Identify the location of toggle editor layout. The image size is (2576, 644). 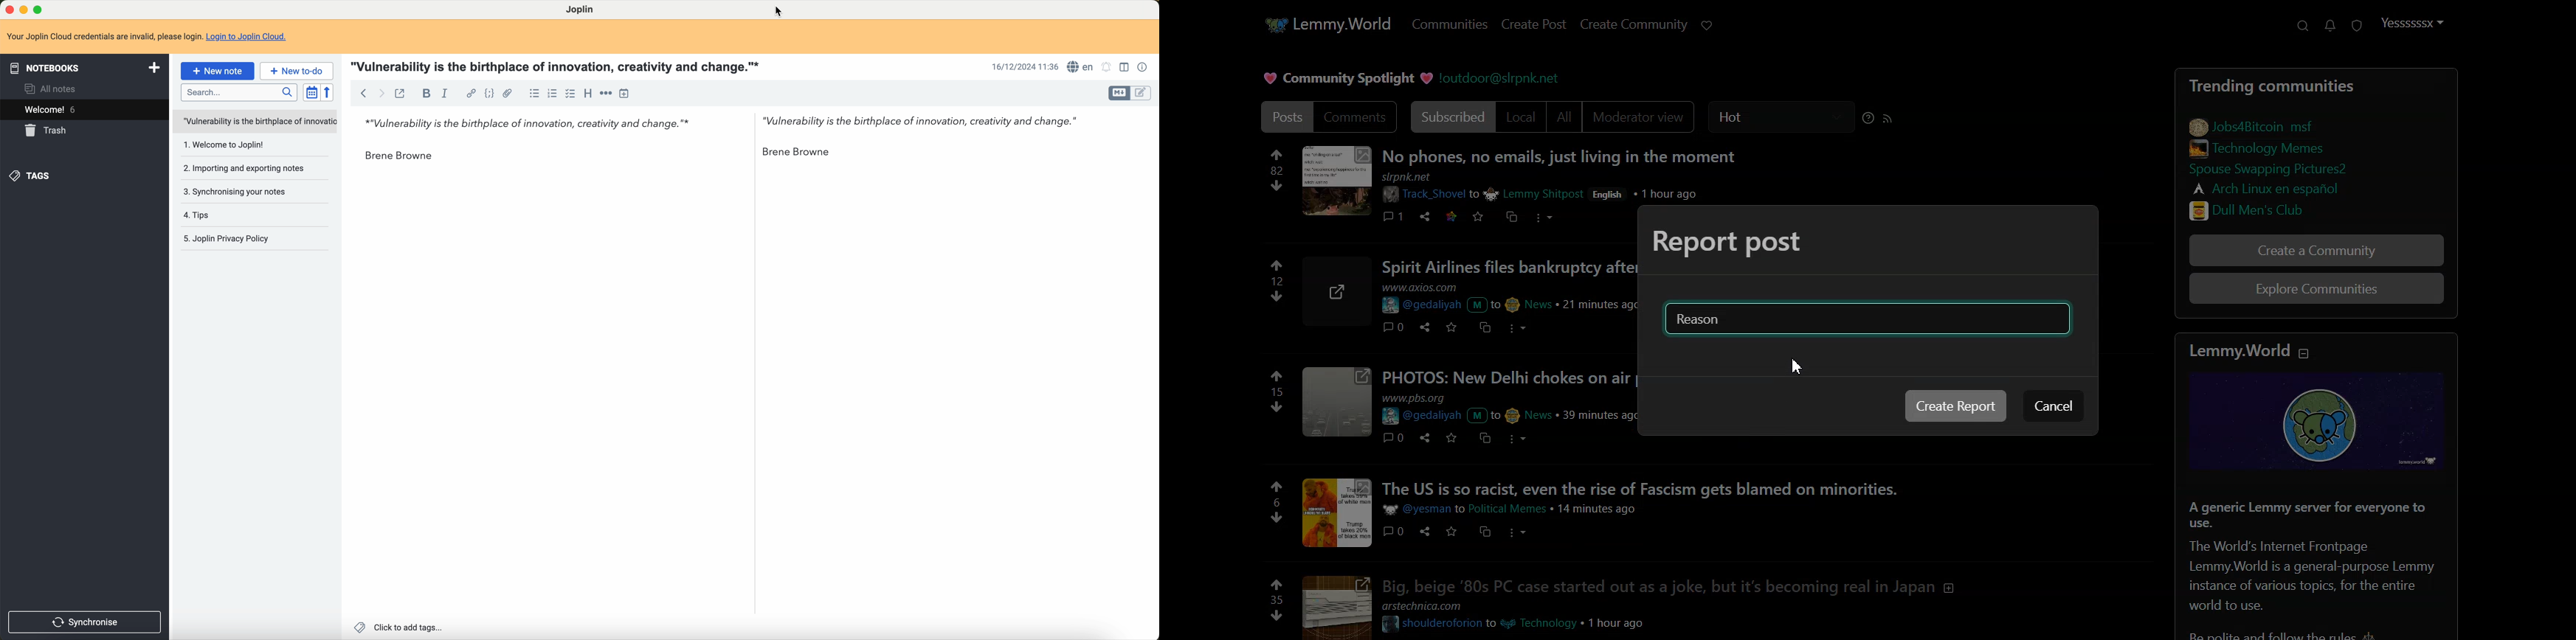
(1125, 66).